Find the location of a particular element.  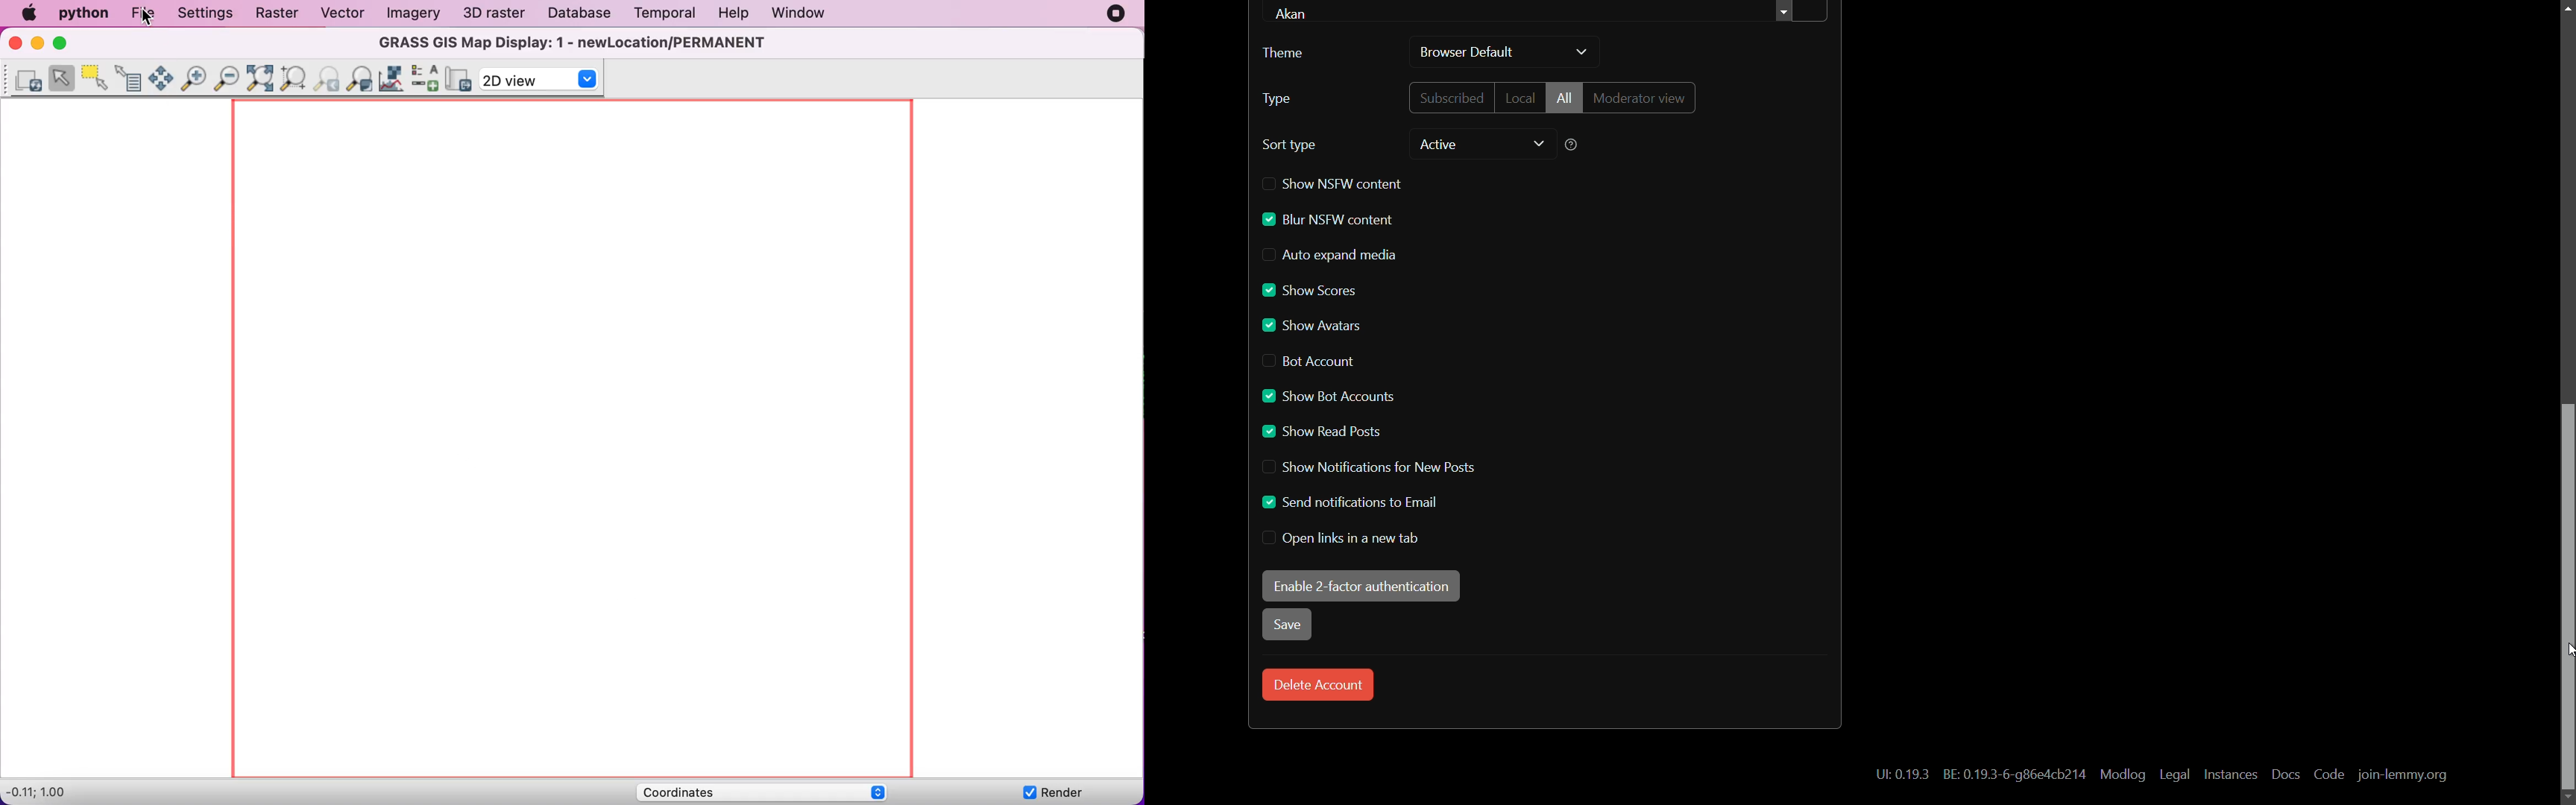

scroll bar is located at coordinates (2567, 598).